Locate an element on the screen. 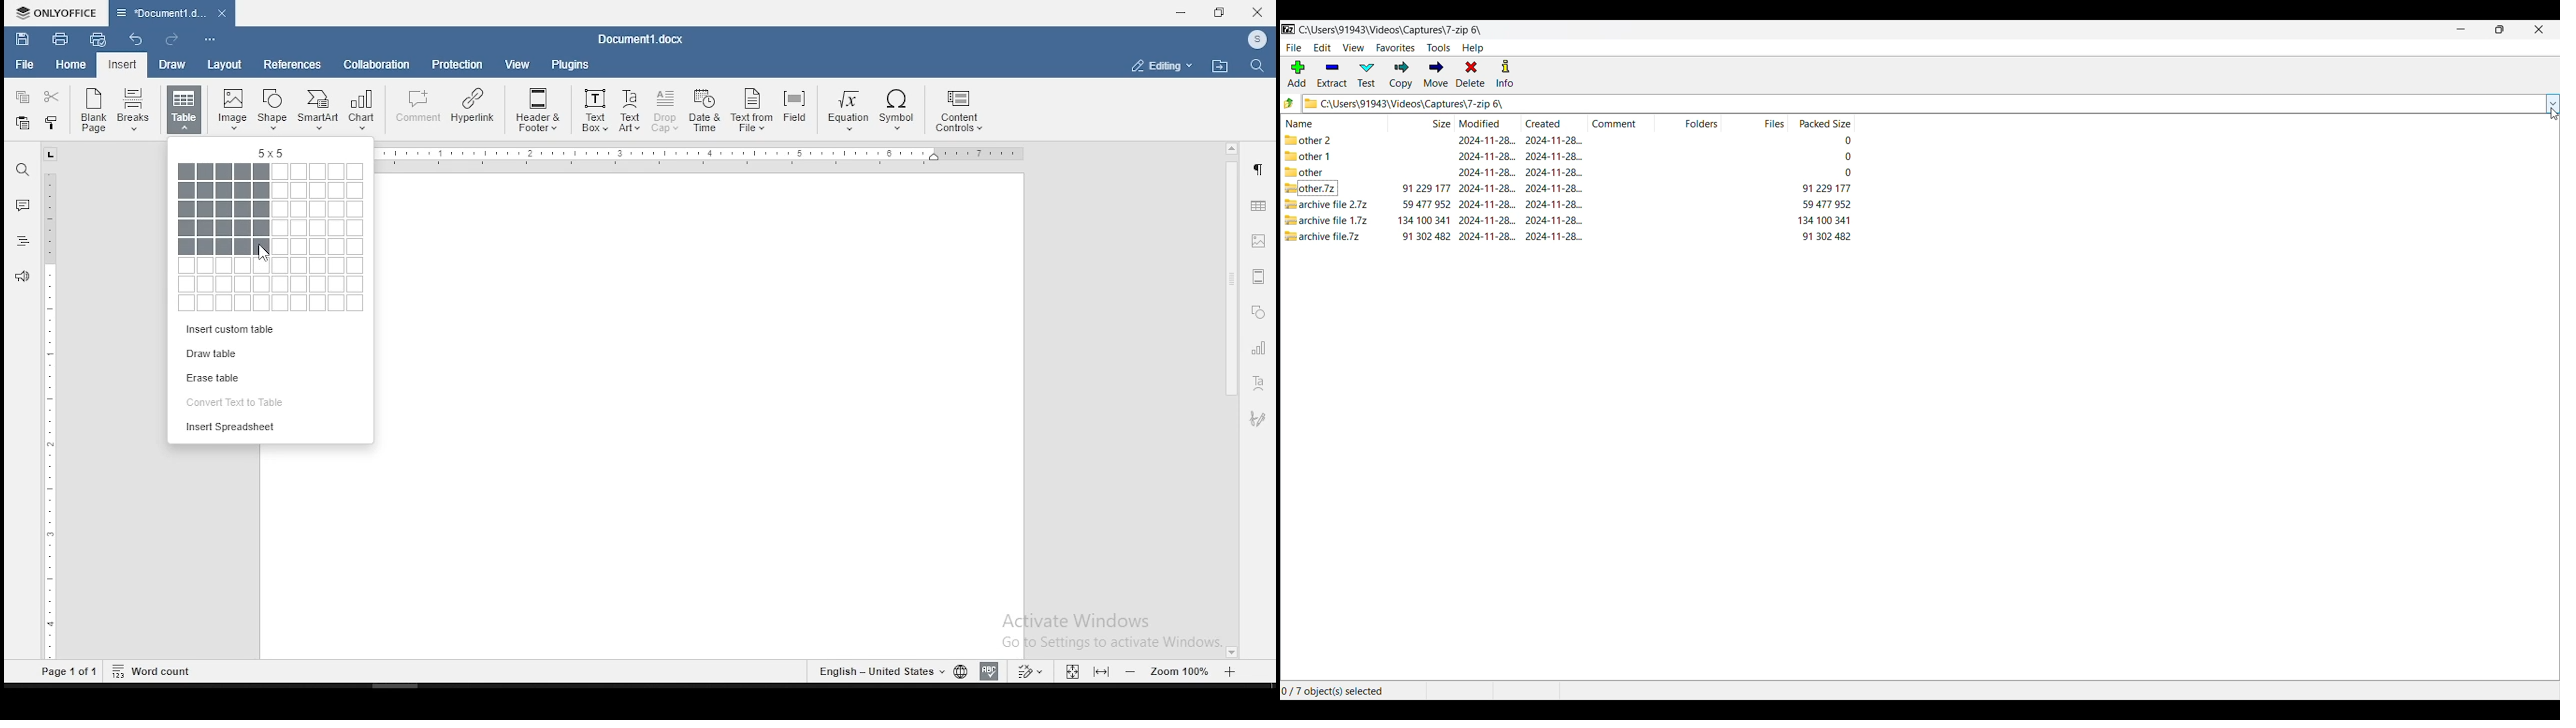 The width and height of the screenshot is (2576, 728). copy formatting is located at coordinates (54, 122).